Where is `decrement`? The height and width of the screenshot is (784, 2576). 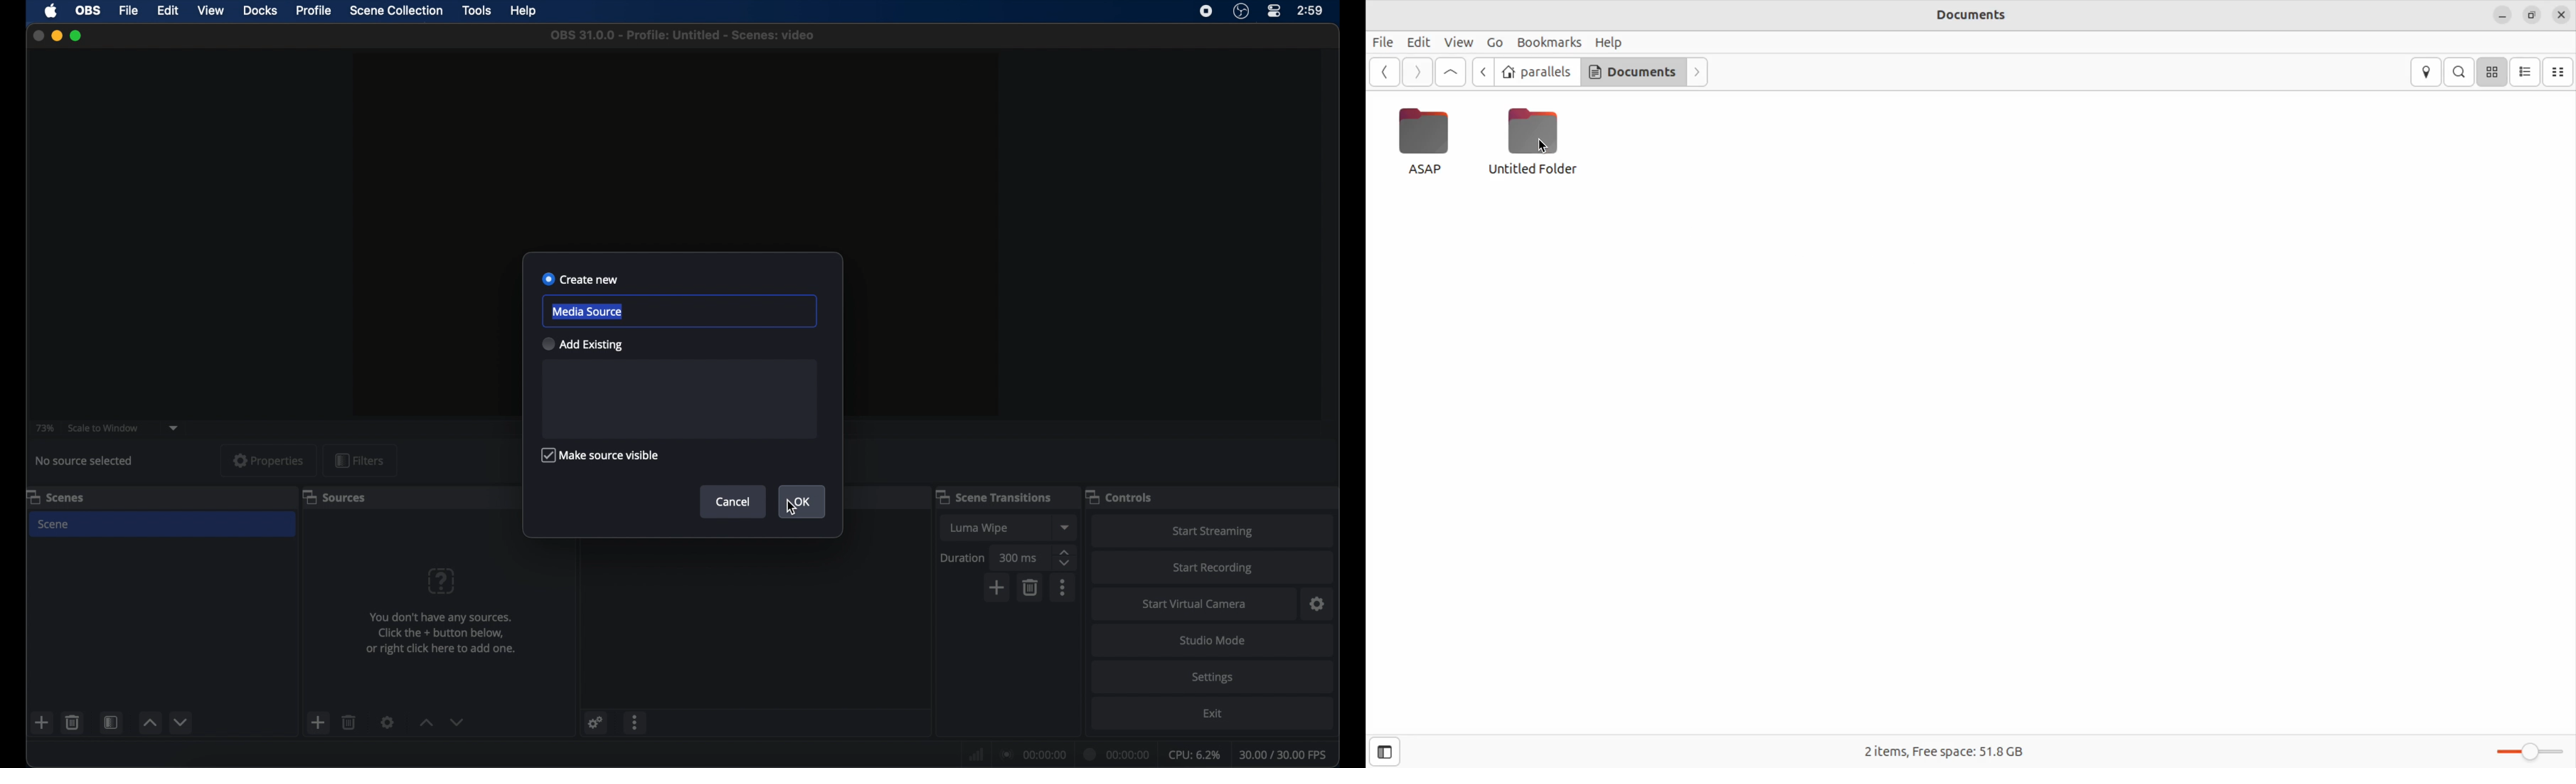 decrement is located at coordinates (457, 723).